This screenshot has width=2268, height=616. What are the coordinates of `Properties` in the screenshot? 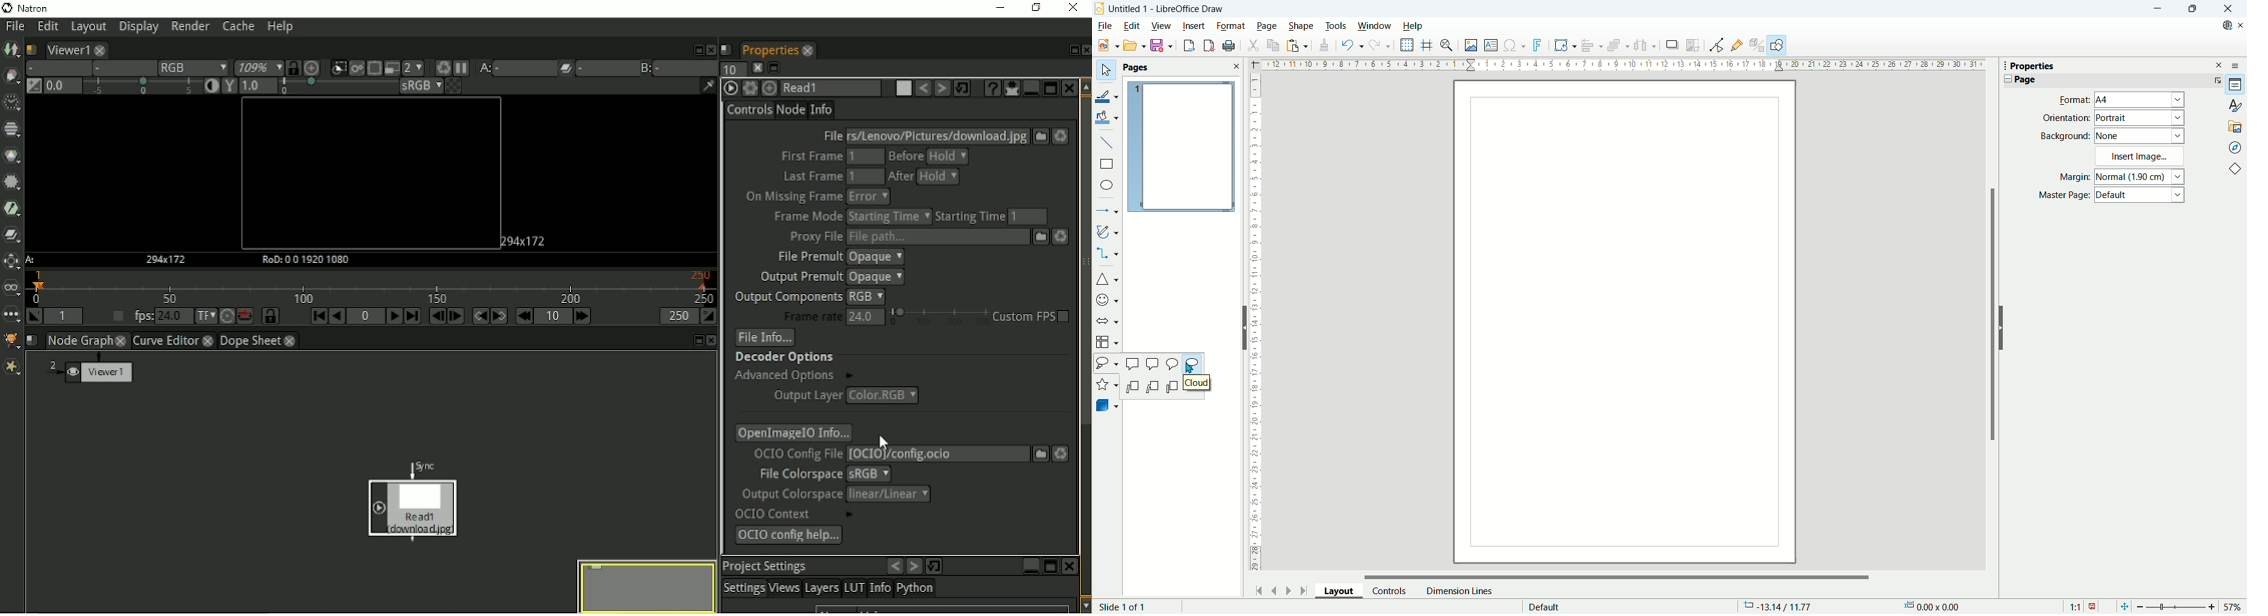 It's located at (2236, 85).